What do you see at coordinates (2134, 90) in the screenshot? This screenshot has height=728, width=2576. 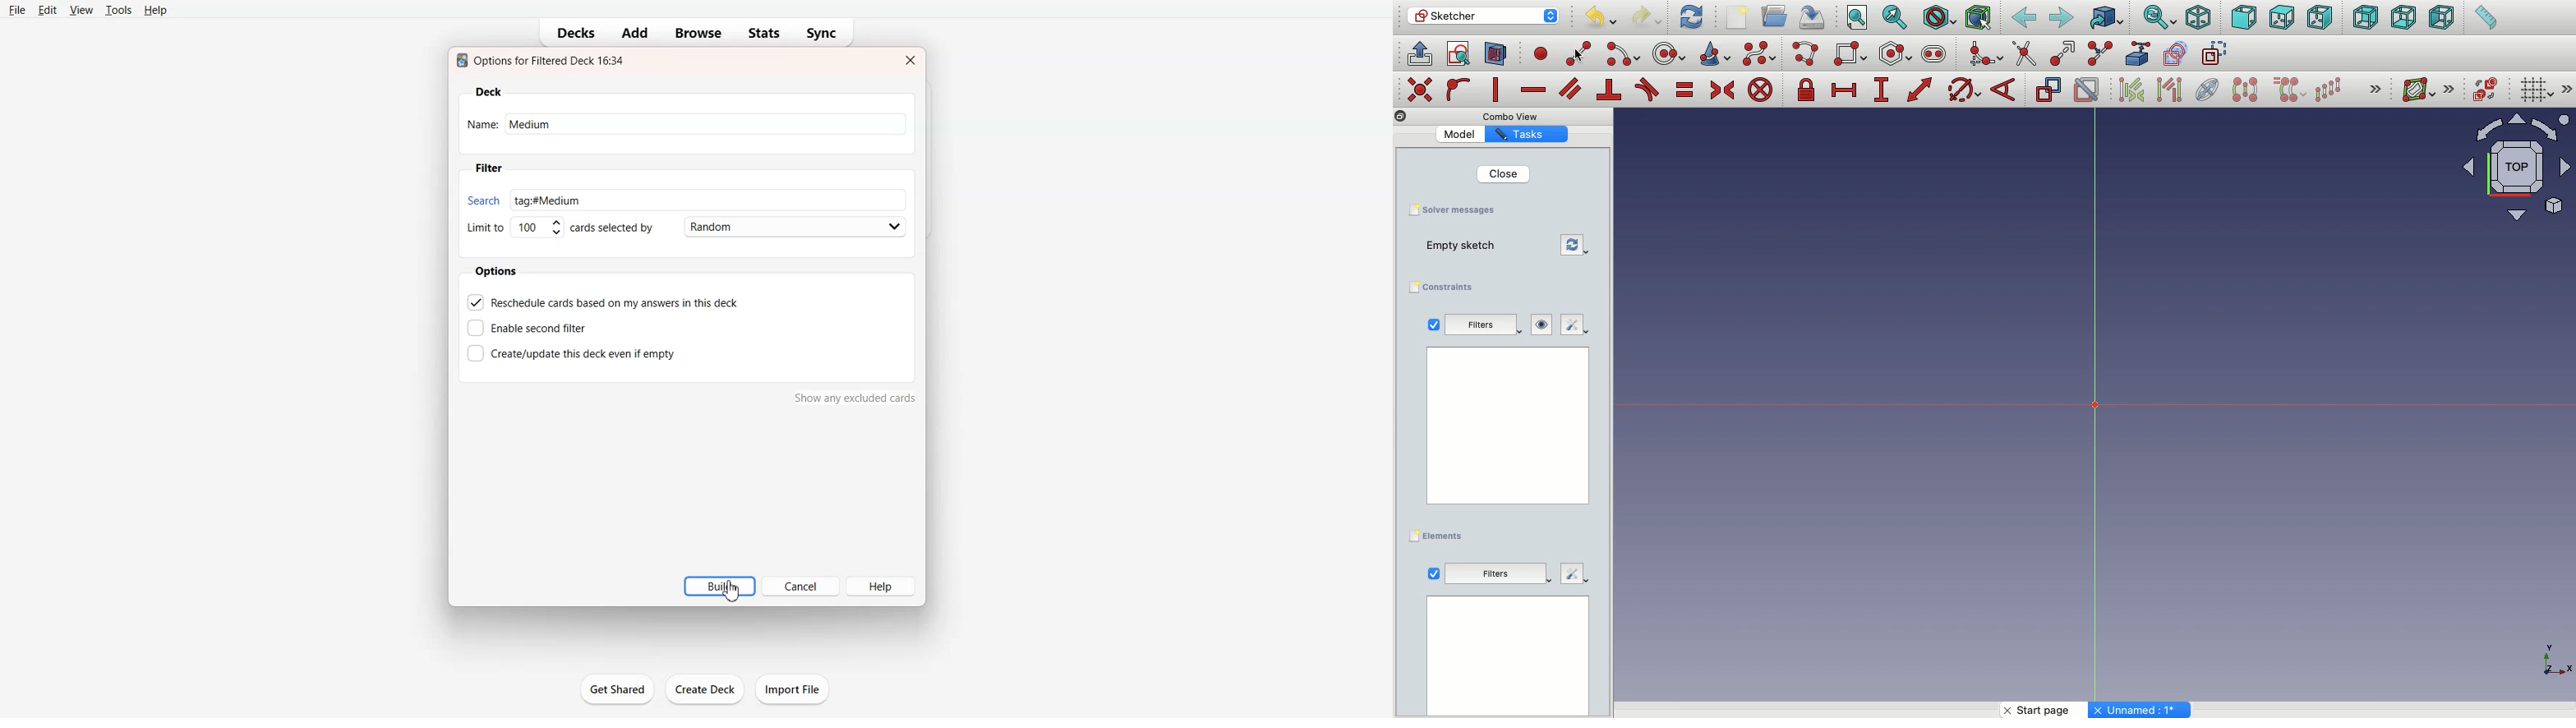 I see `Associated constraints` at bounding box center [2134, 90].